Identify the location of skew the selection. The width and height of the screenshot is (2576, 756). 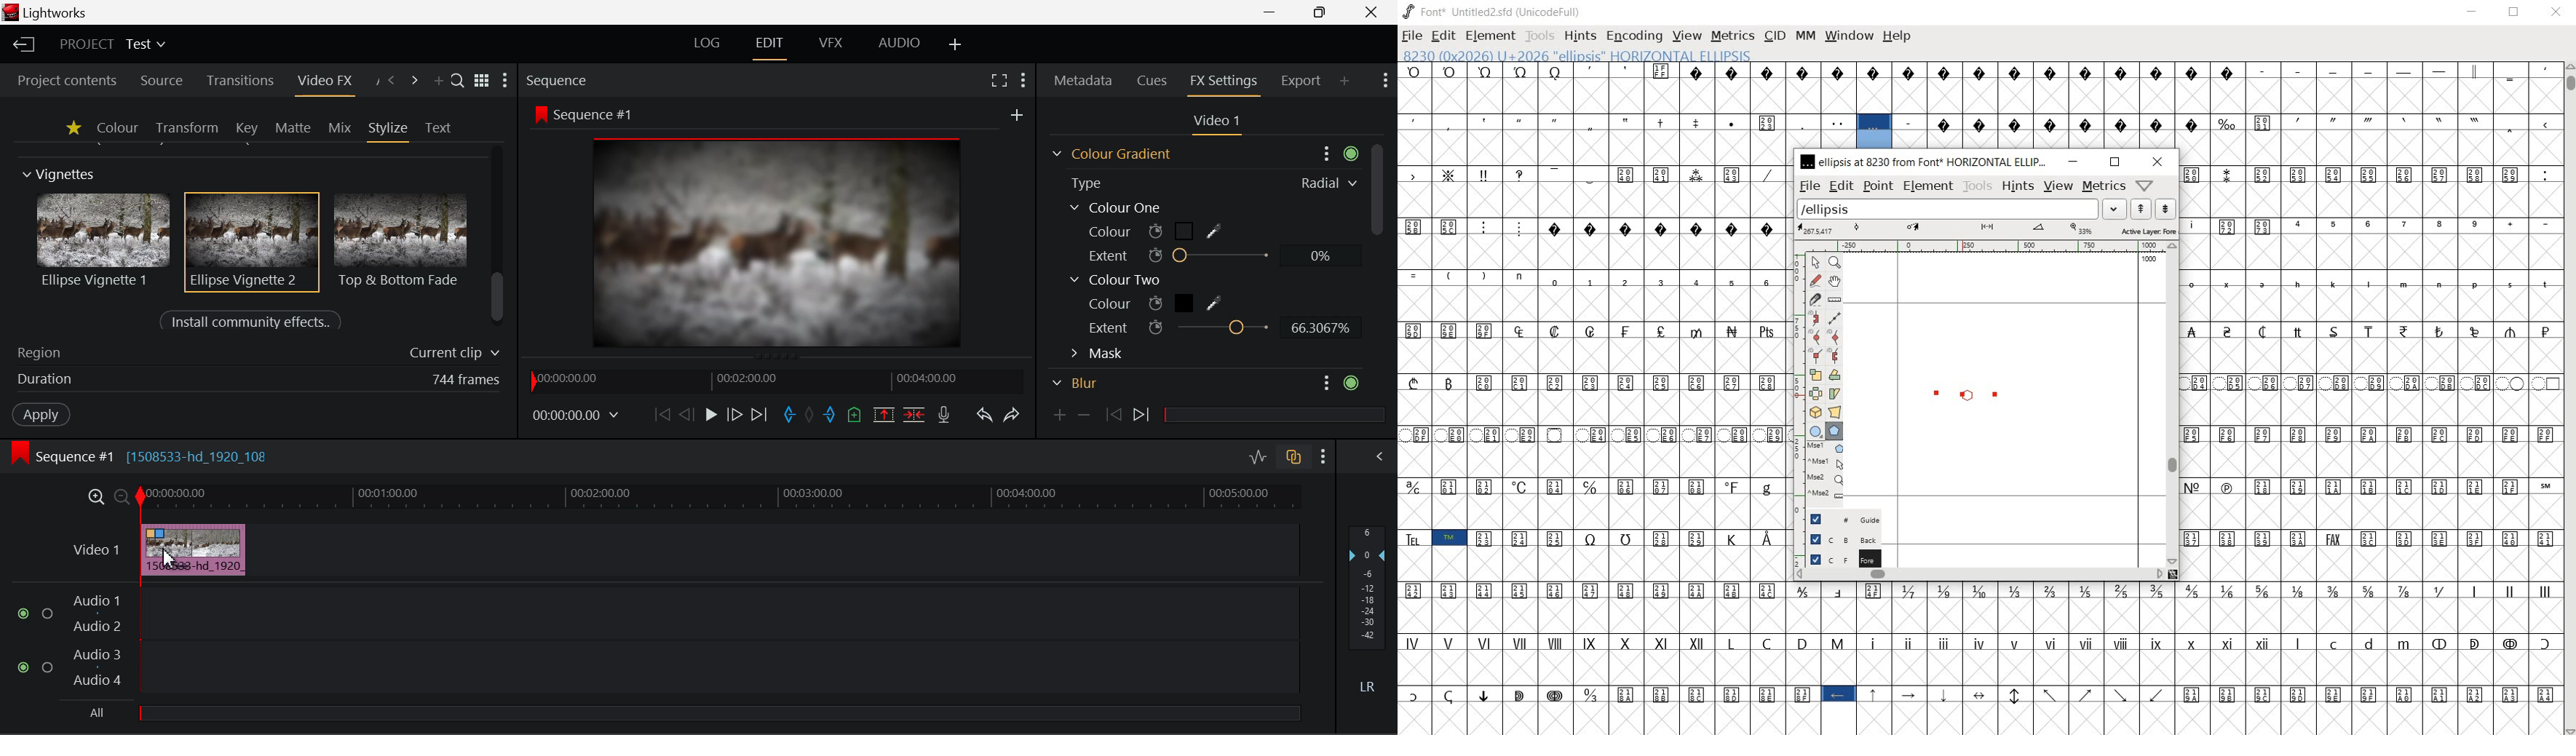
(1836, 393).